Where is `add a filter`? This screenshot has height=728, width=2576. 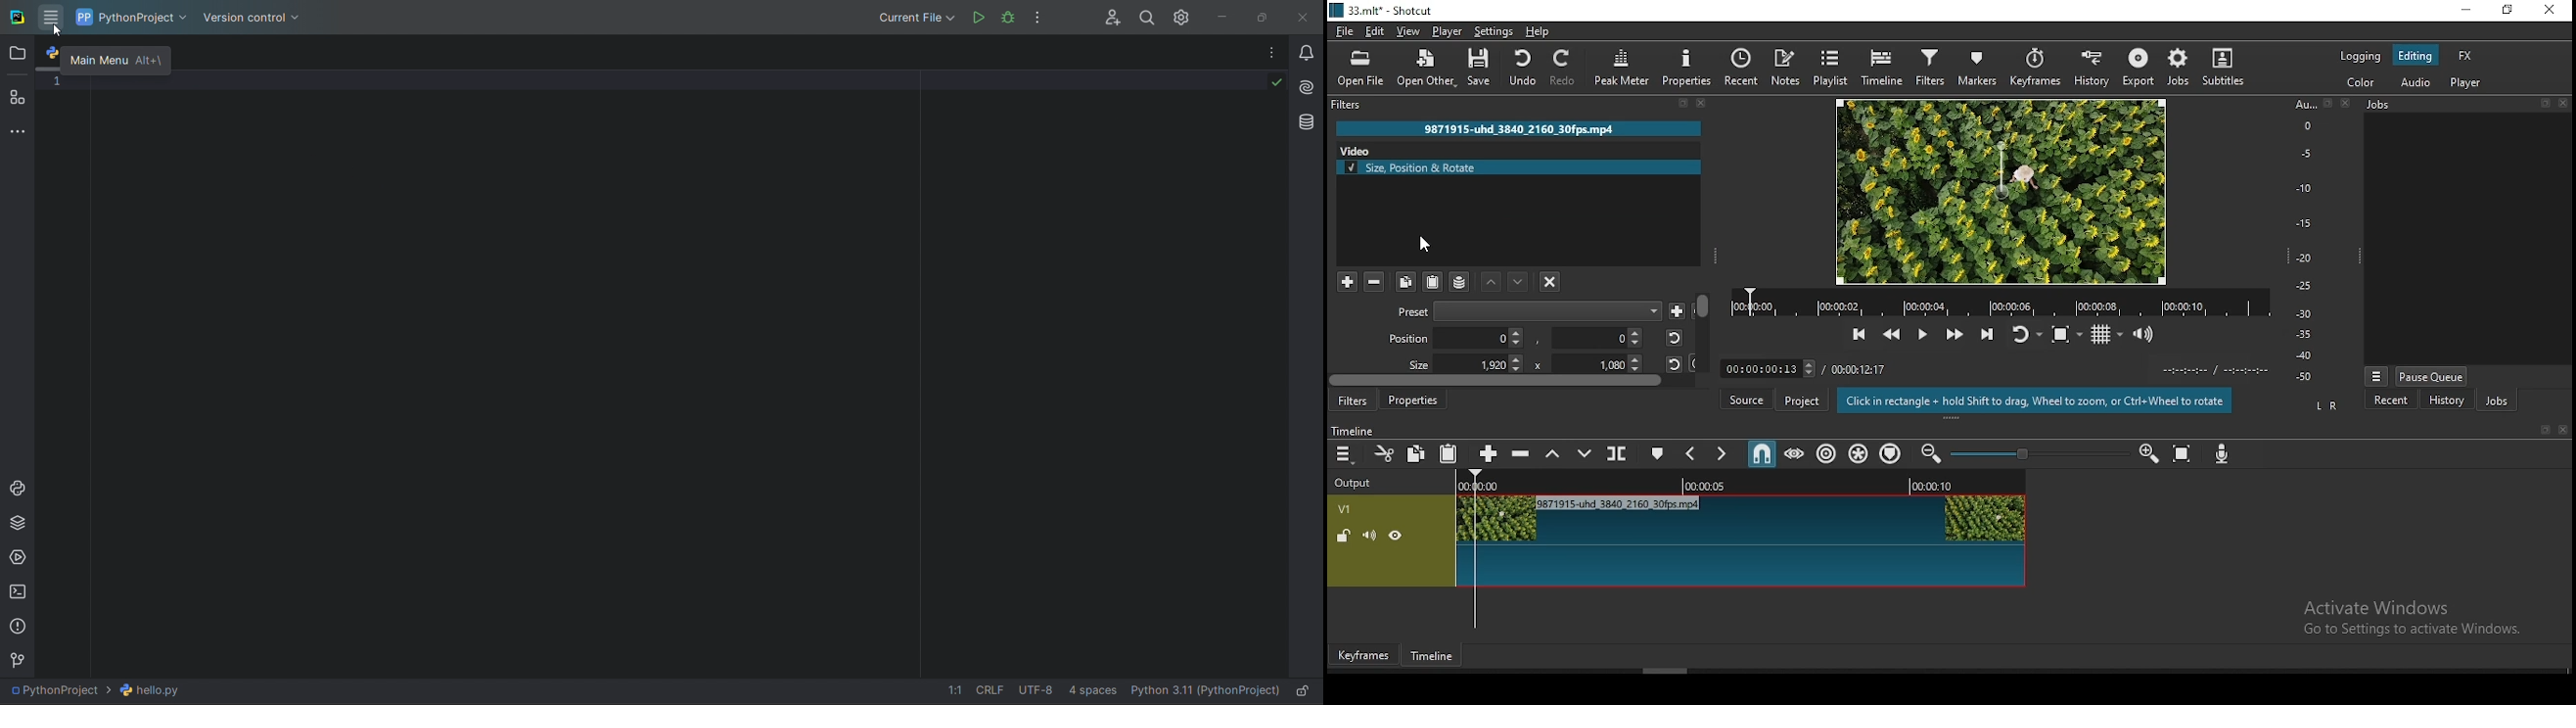 add a filter is located at coordinates (1347, 283).